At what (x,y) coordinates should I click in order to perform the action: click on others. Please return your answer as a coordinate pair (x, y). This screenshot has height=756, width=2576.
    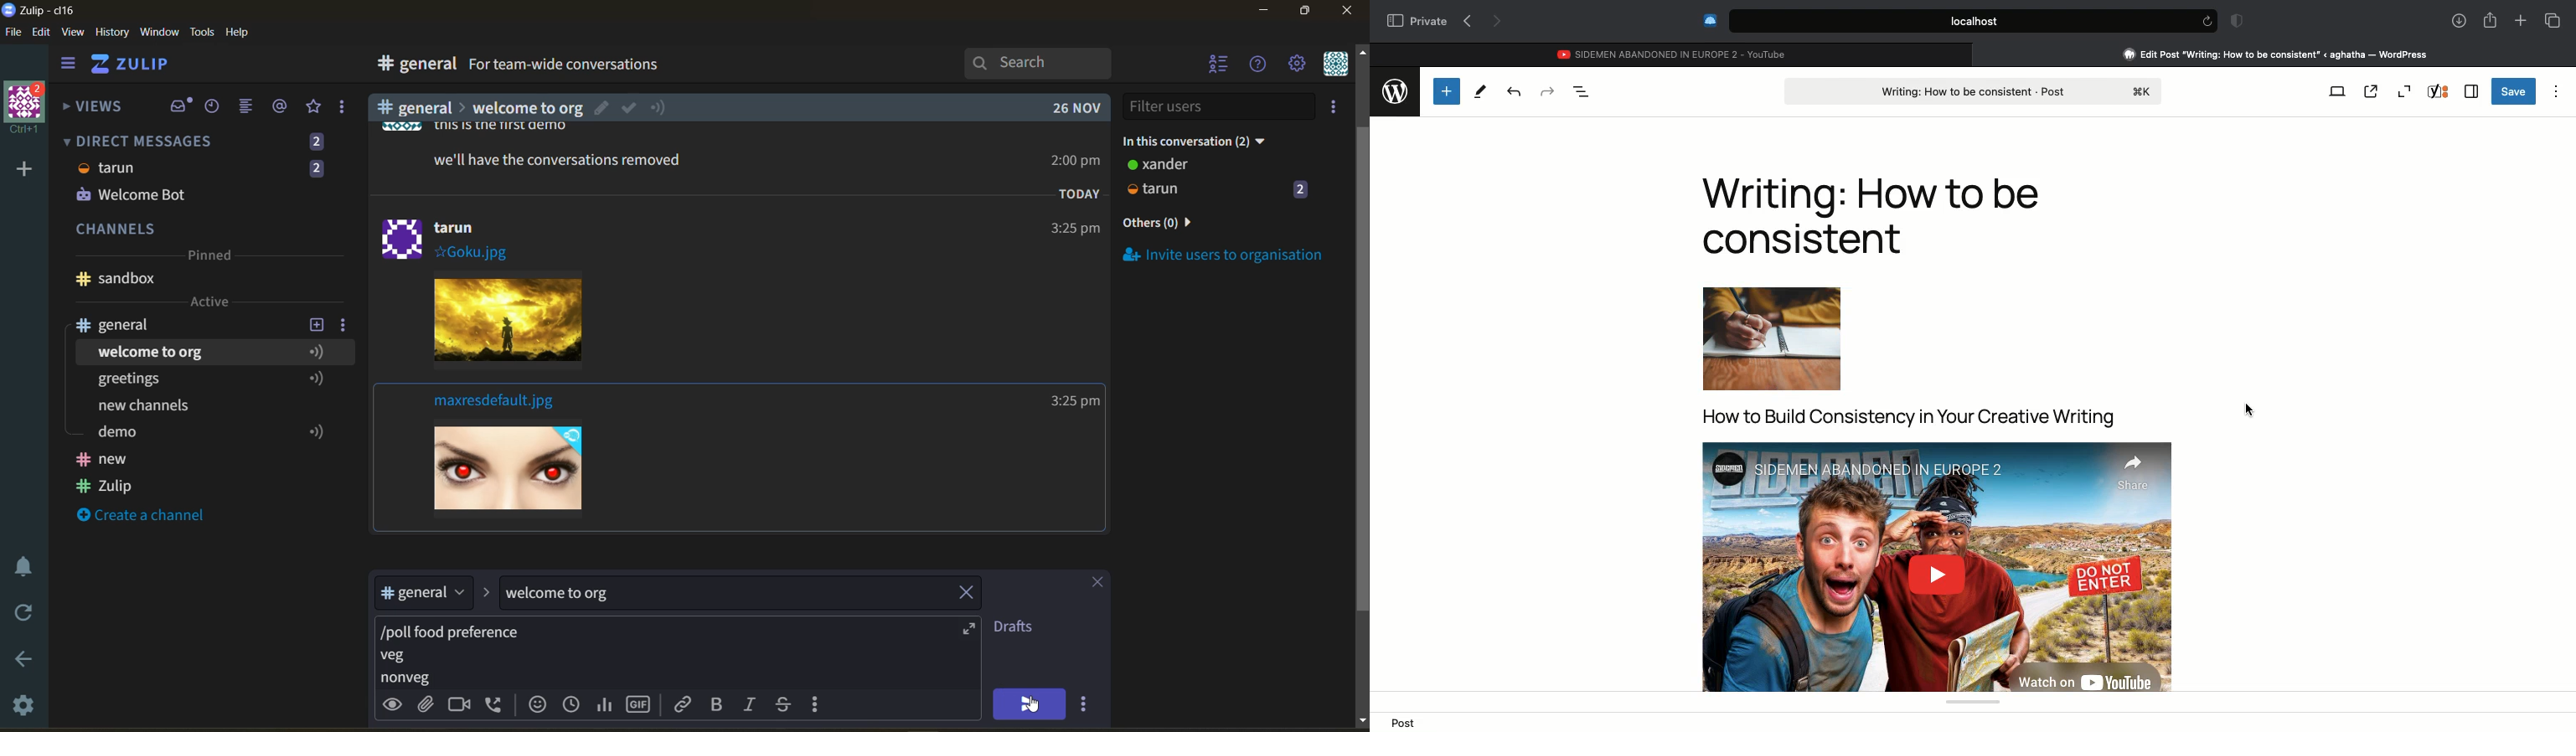
    Looking at the image, I should click on (1180, 224).